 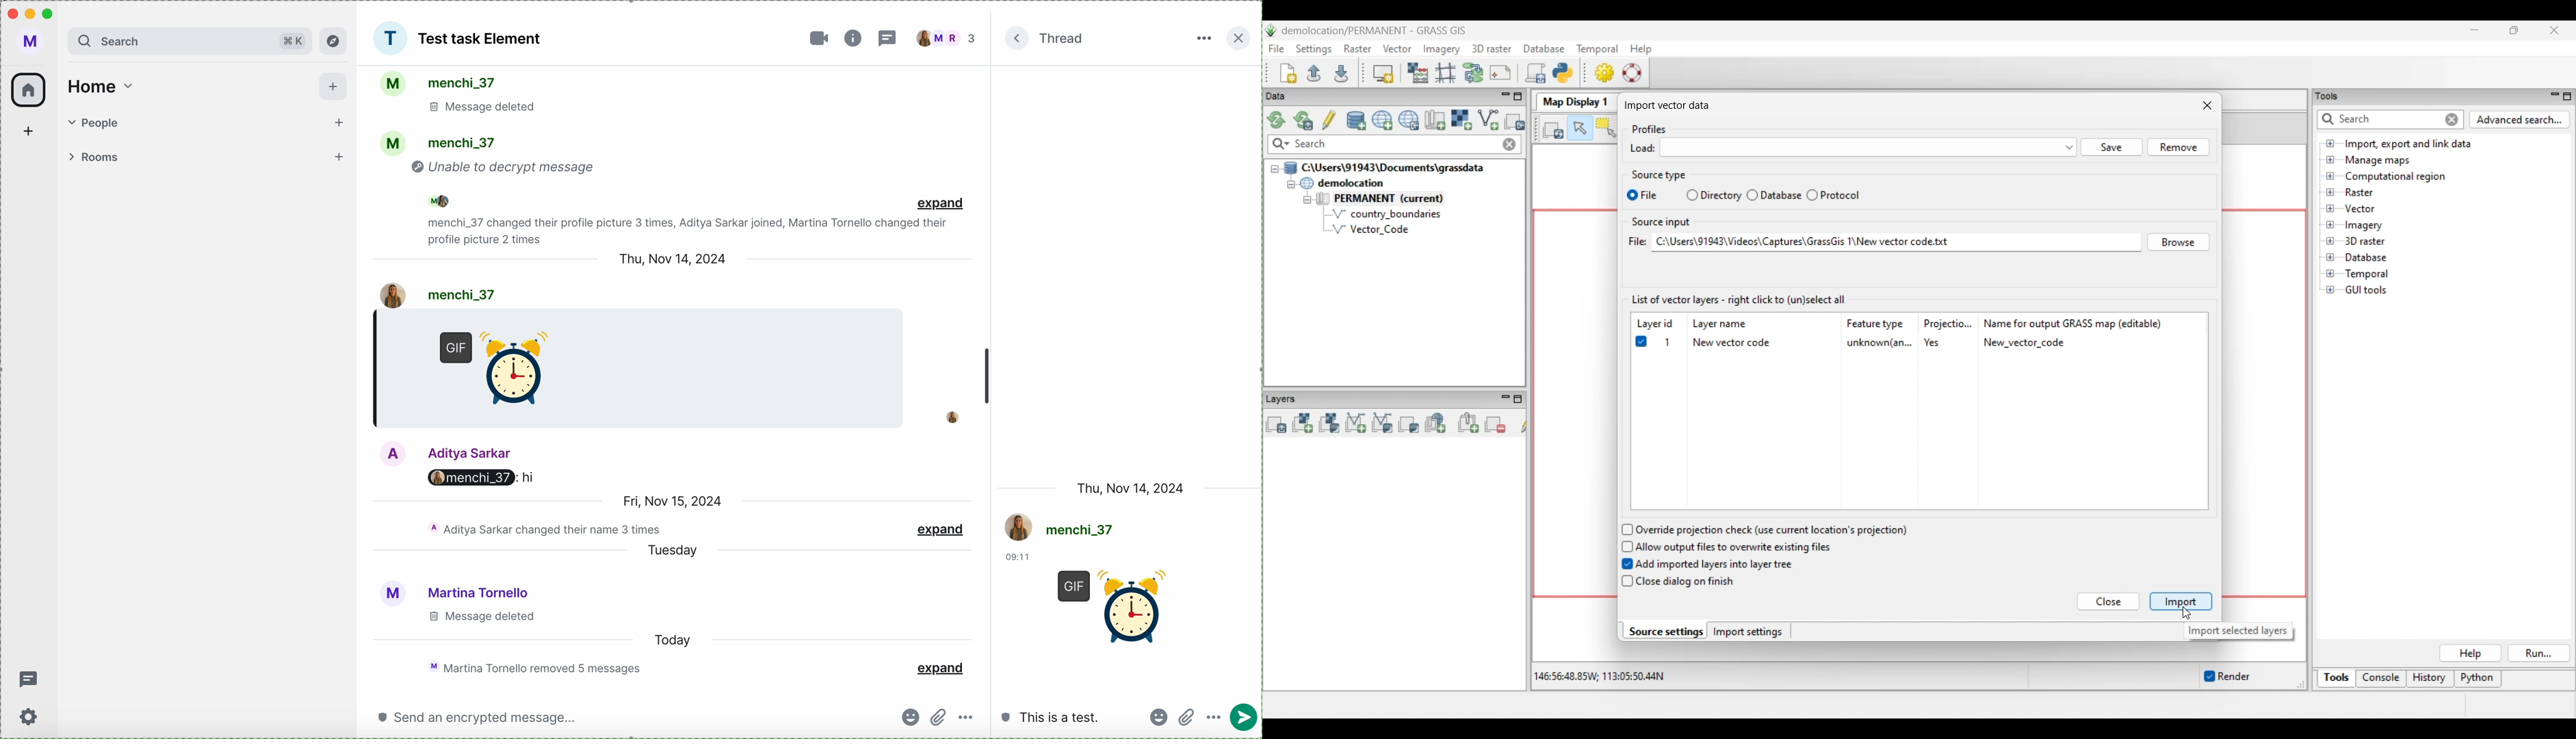 What do you see at coordinates (210, 120) in the screenshot?
I see `people` at bounding box center [210, 120].